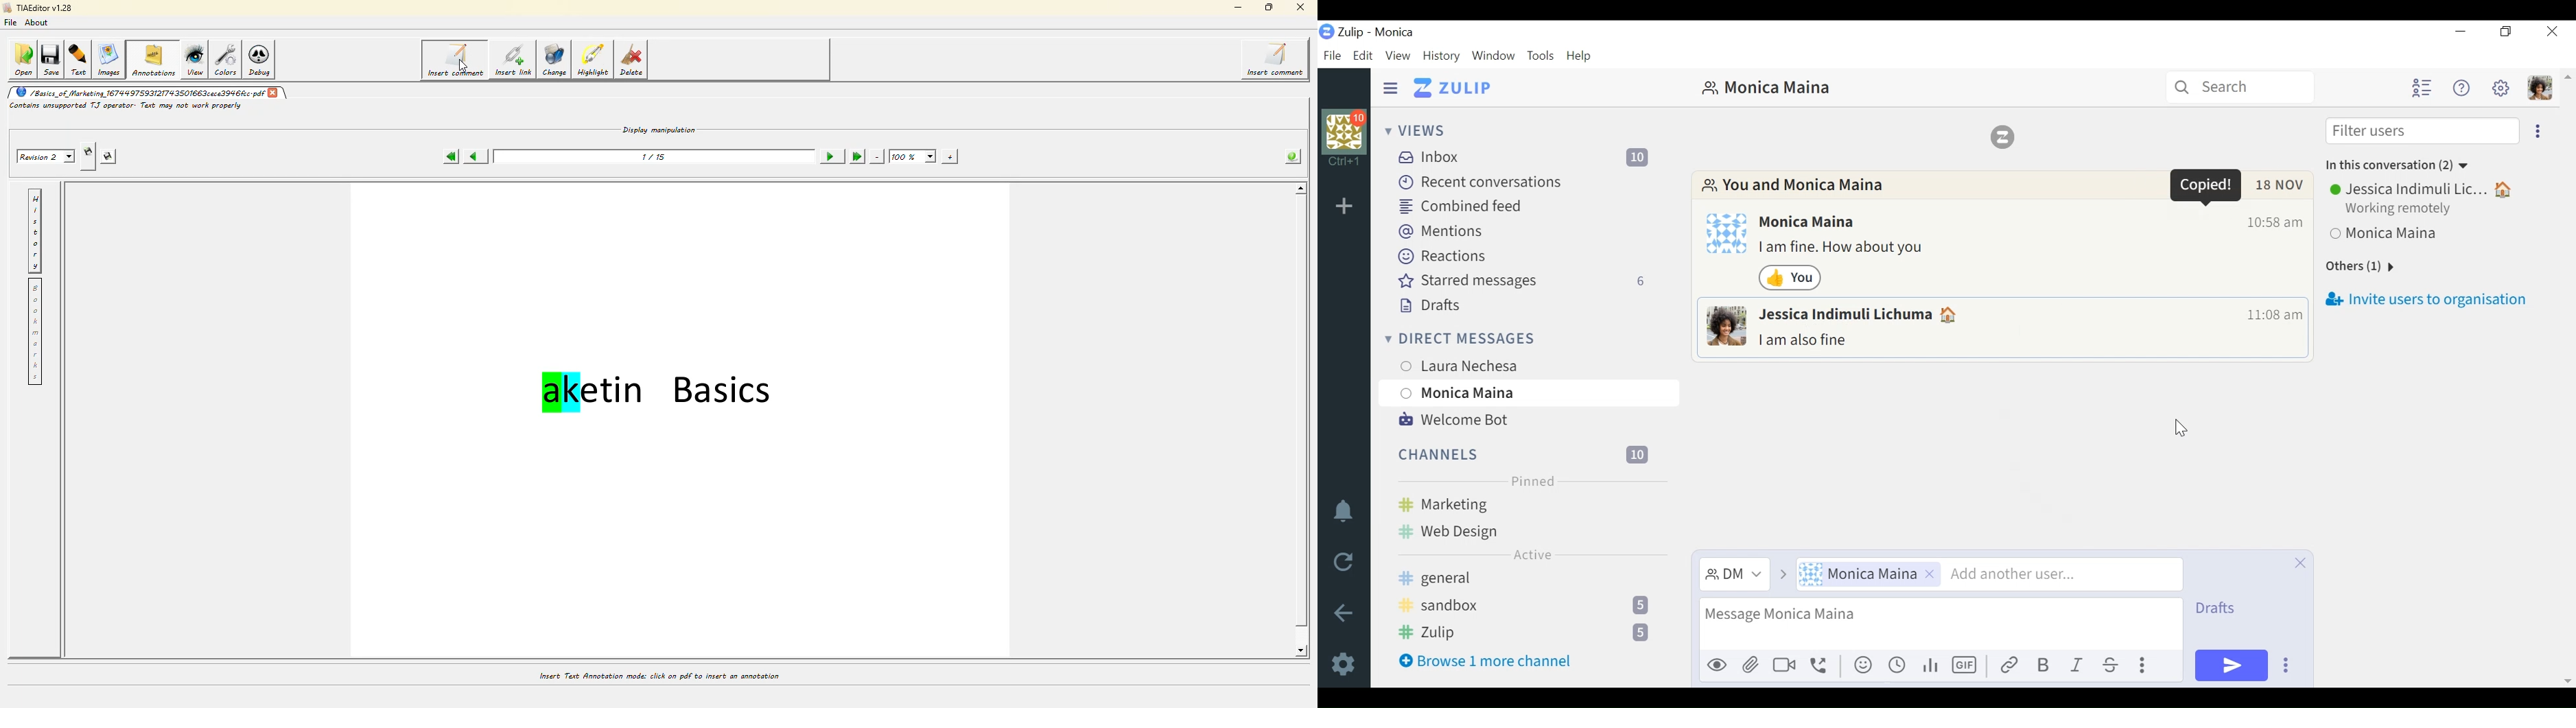 The height and width of the screenshot is (728, 2576). I want to click on send, so click(2232, 666).